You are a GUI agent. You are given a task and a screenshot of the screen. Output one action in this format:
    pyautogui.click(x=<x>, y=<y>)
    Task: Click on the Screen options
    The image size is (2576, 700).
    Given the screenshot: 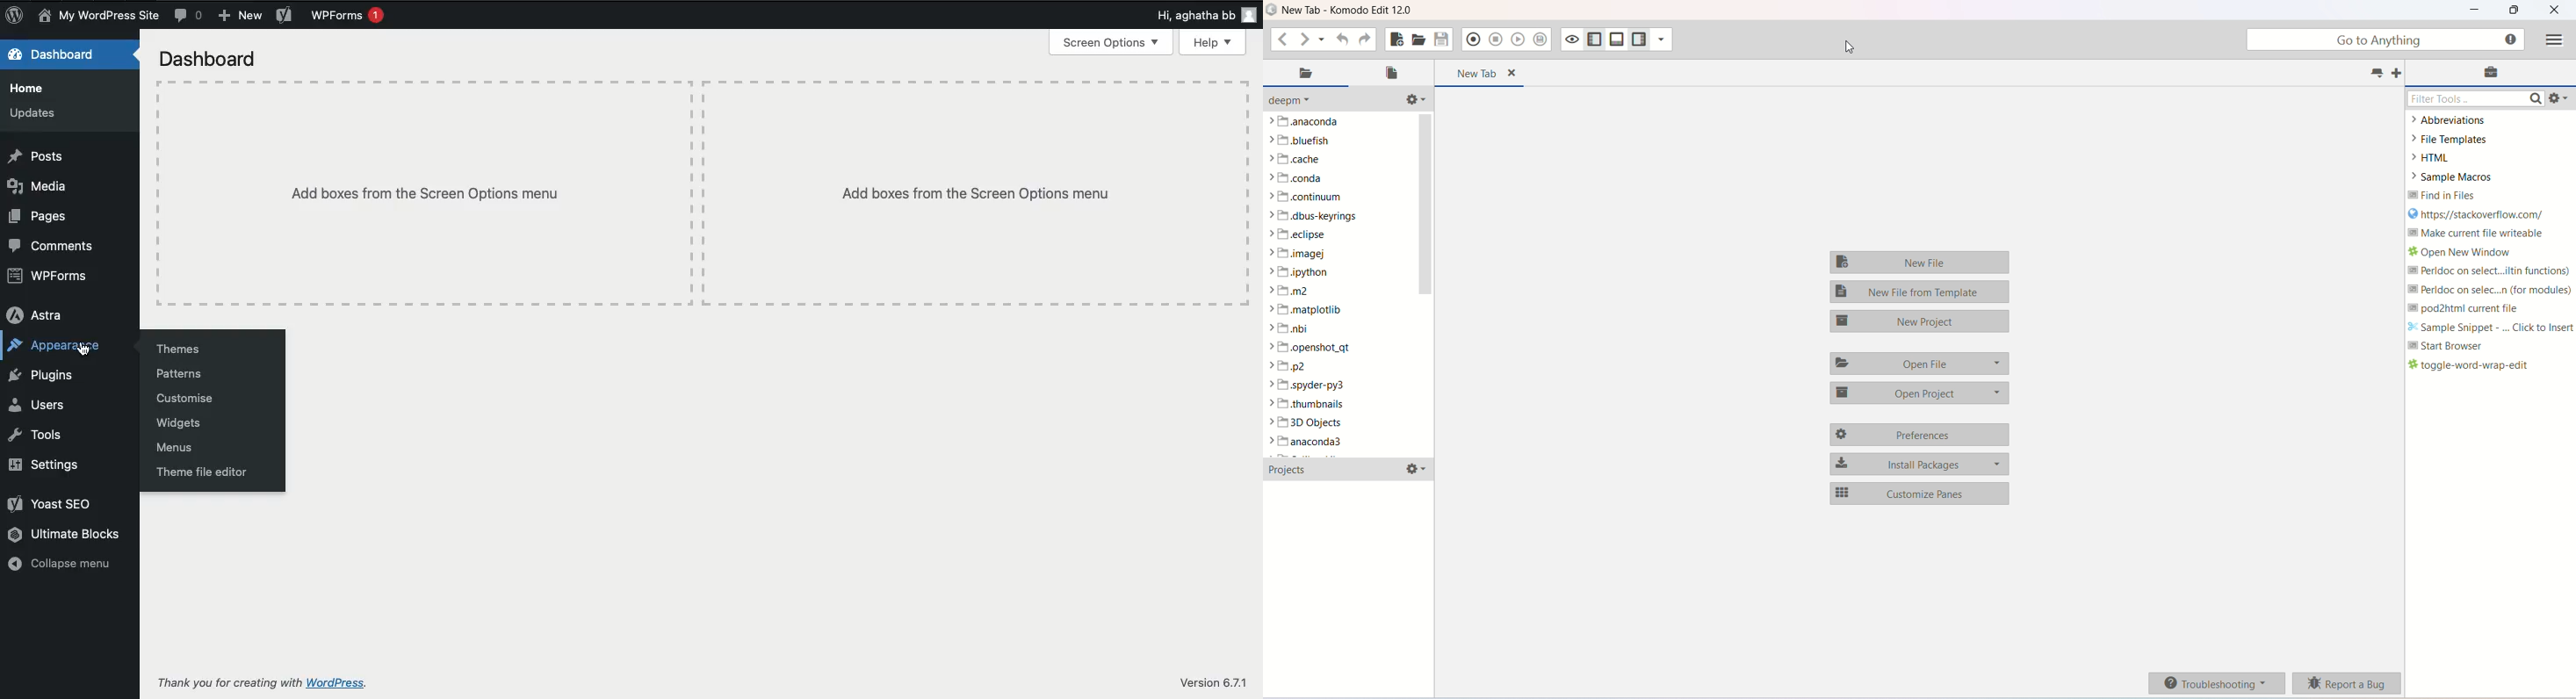 What is the action you would take?
    pyautogui.click(x=1111, y=45)
    